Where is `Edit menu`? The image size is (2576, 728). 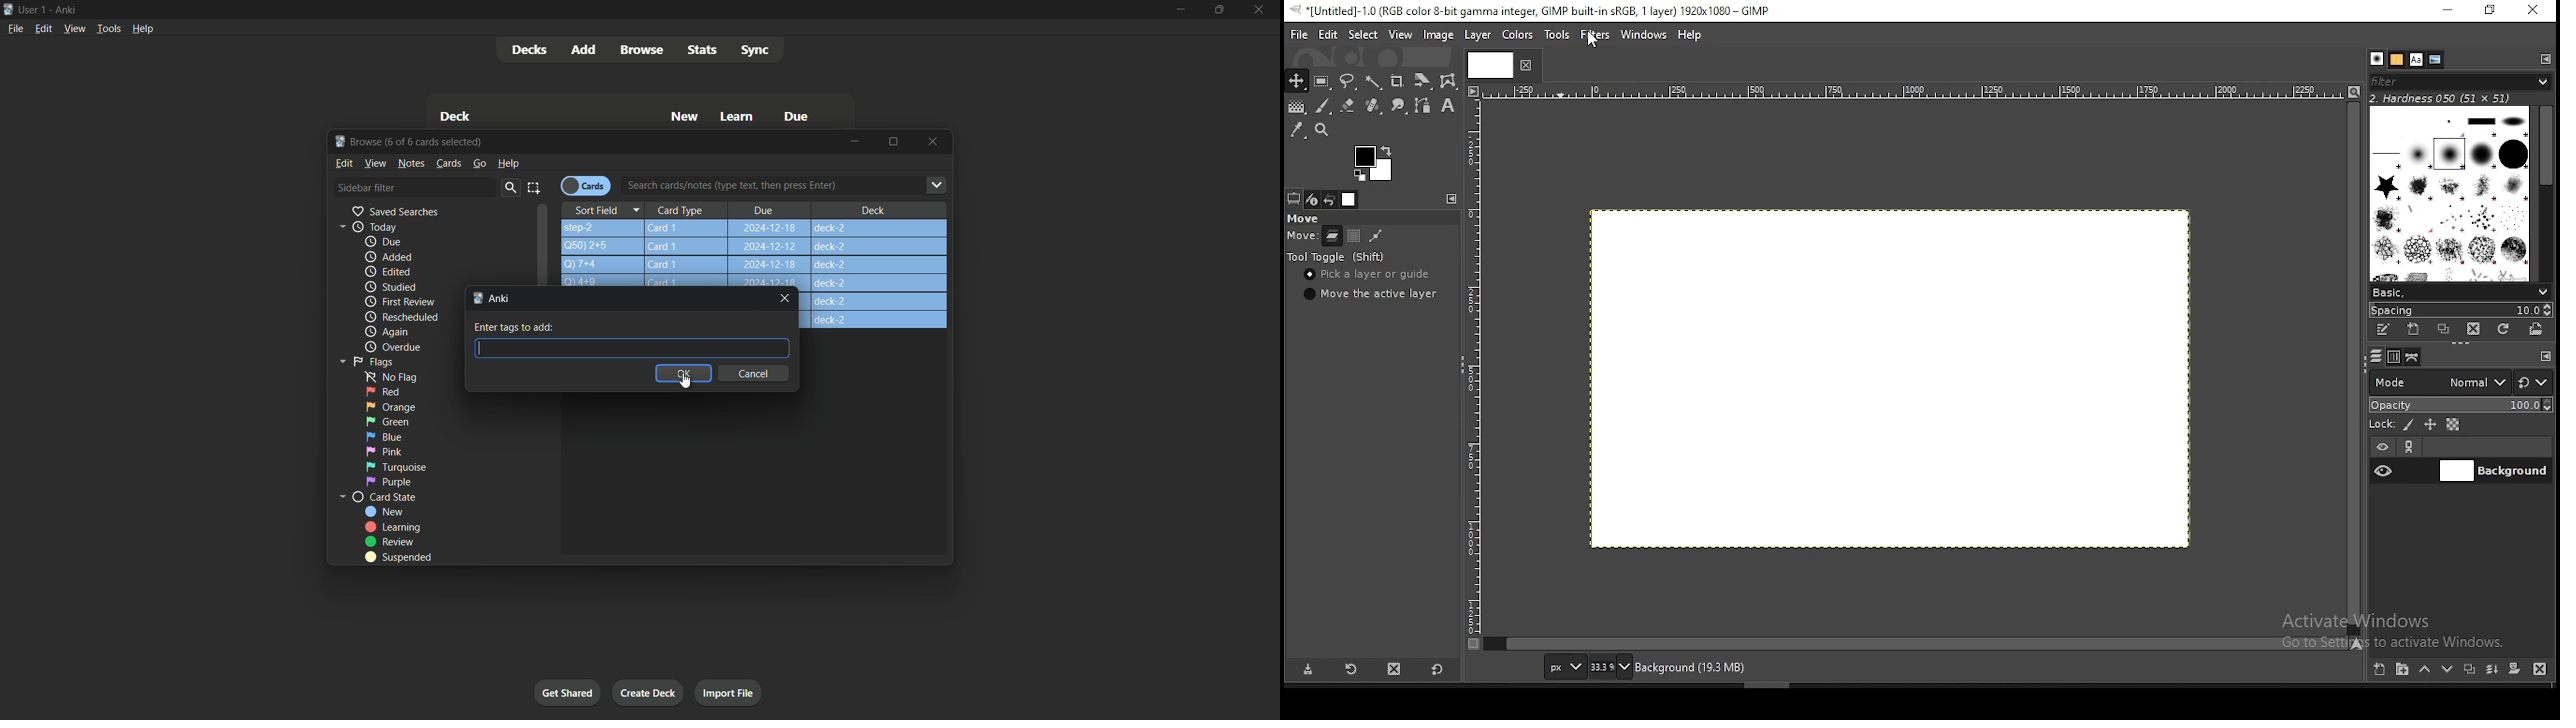 Edit menu is located at coordinates (43, 30).